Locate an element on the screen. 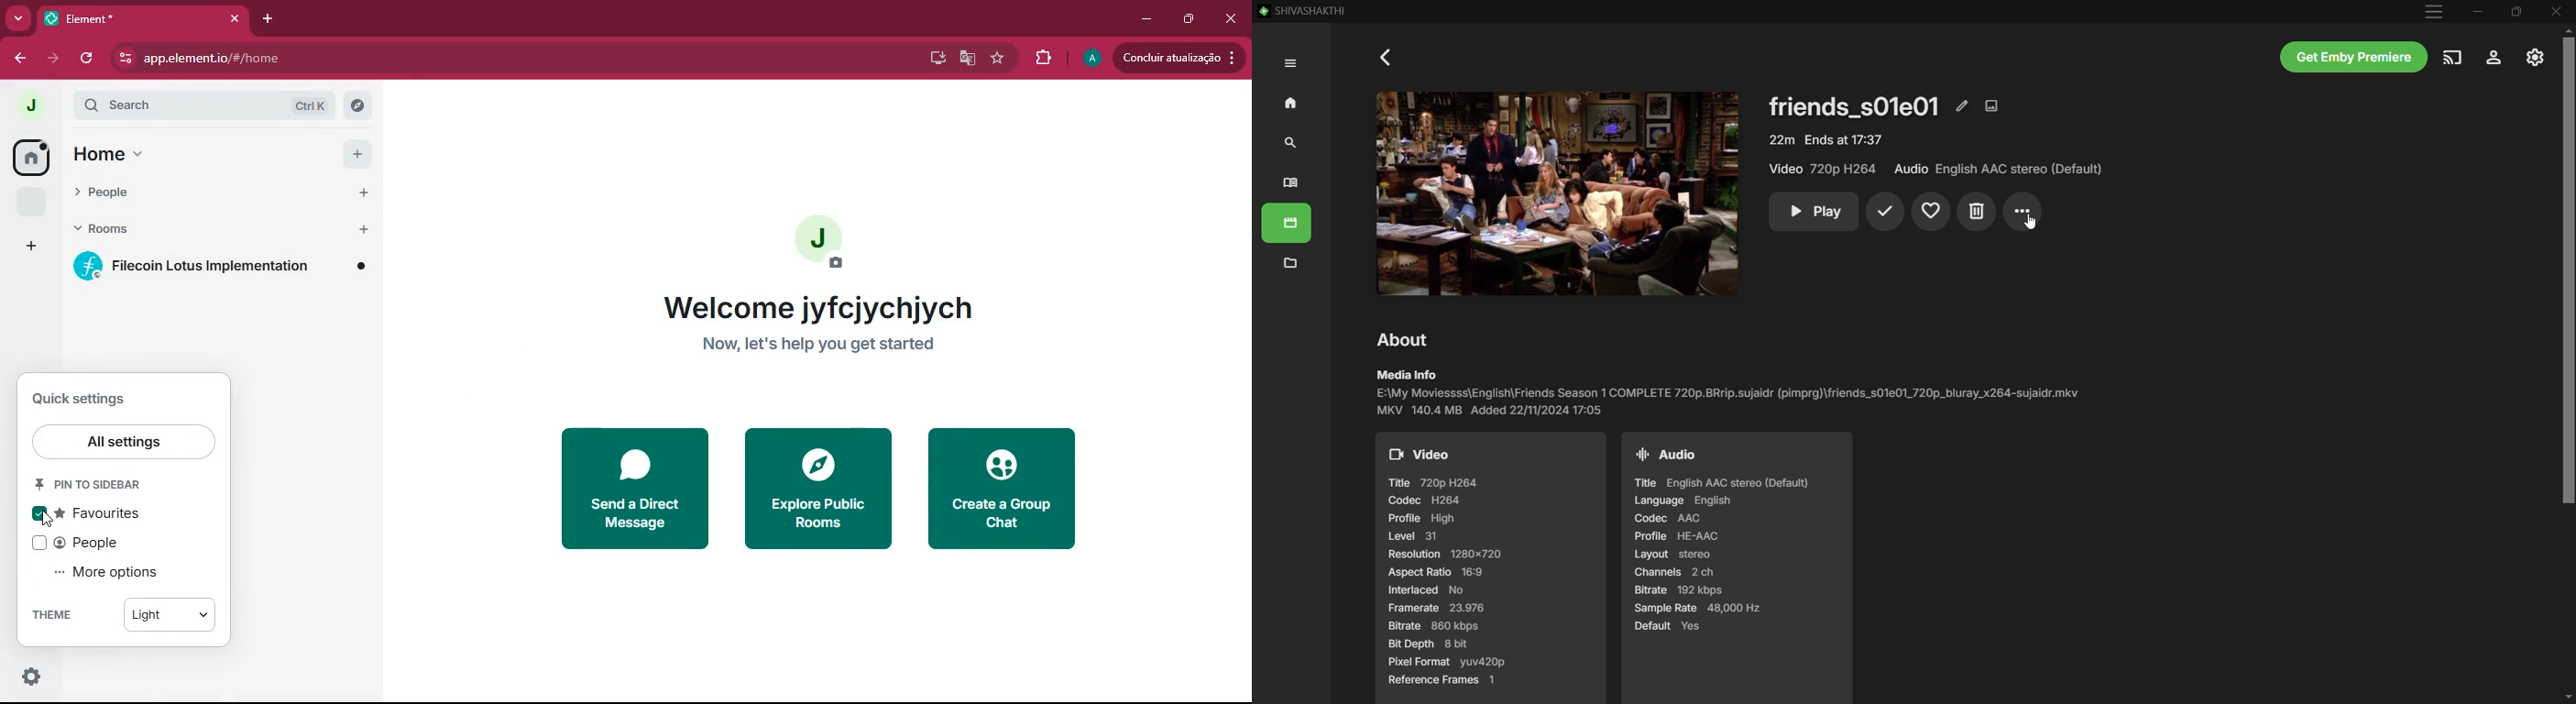  all settings is located at coordinates (126, 441).